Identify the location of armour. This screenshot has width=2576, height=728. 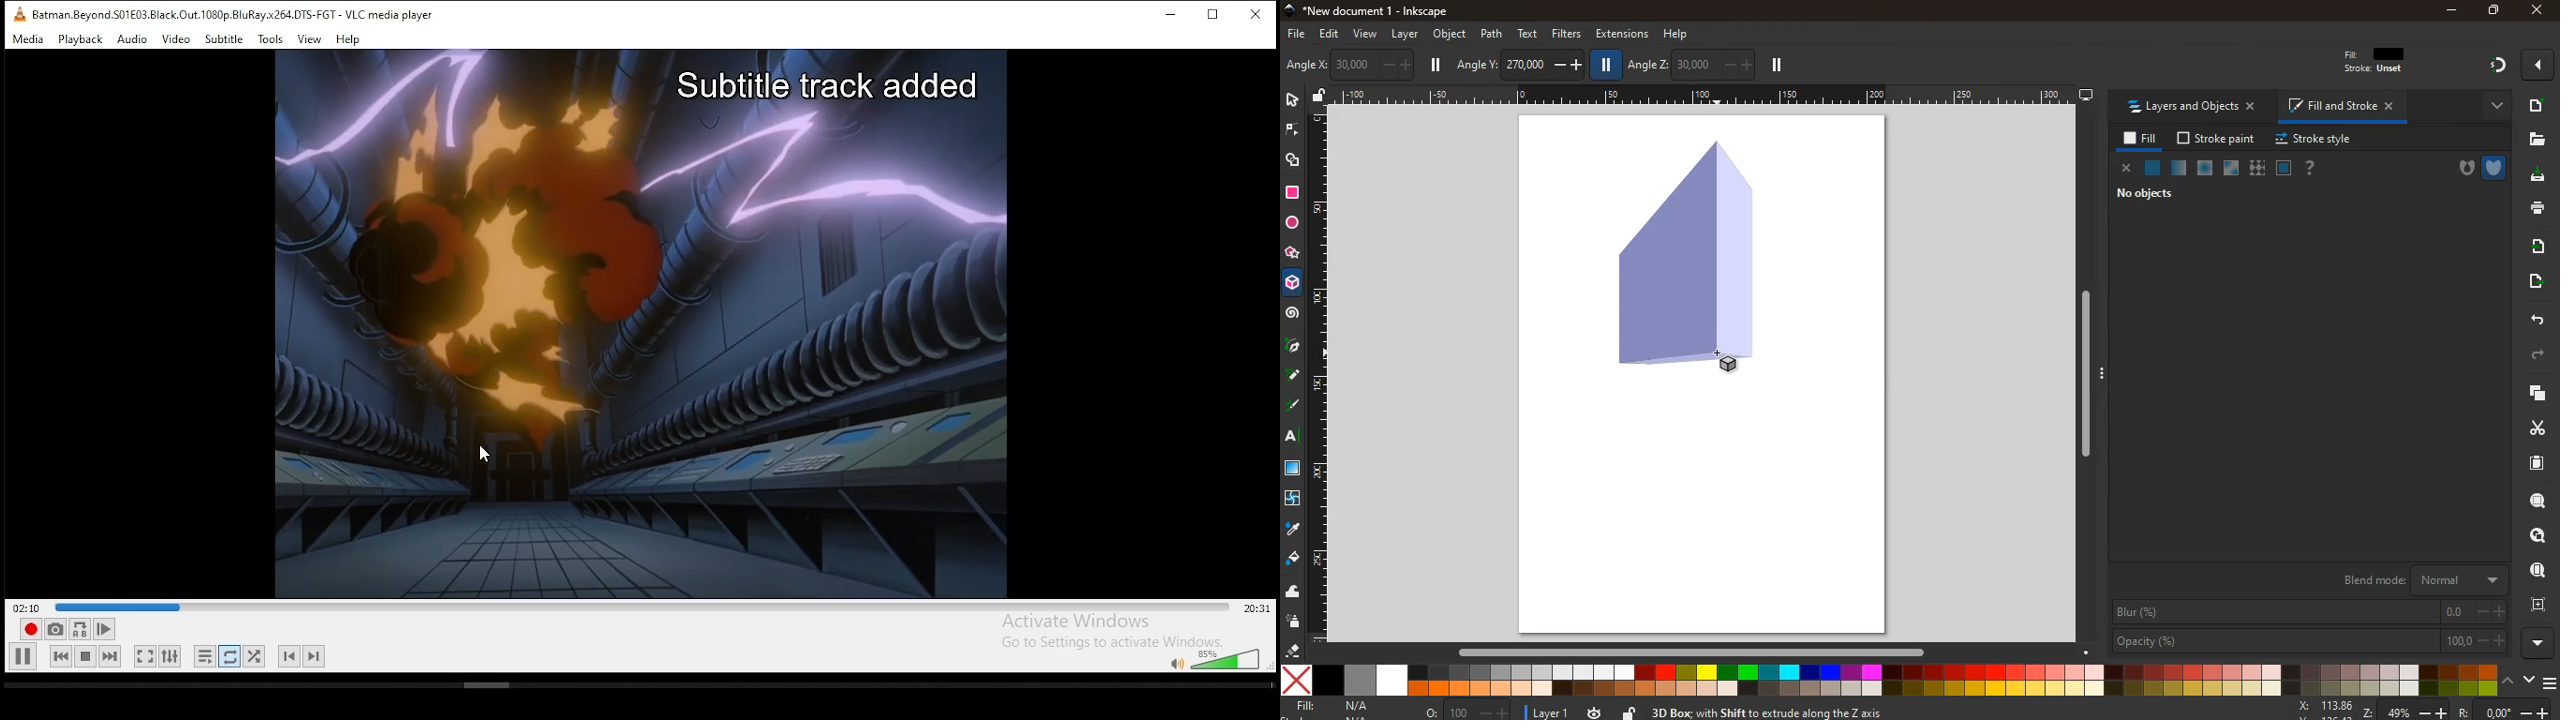
(2494, 167).